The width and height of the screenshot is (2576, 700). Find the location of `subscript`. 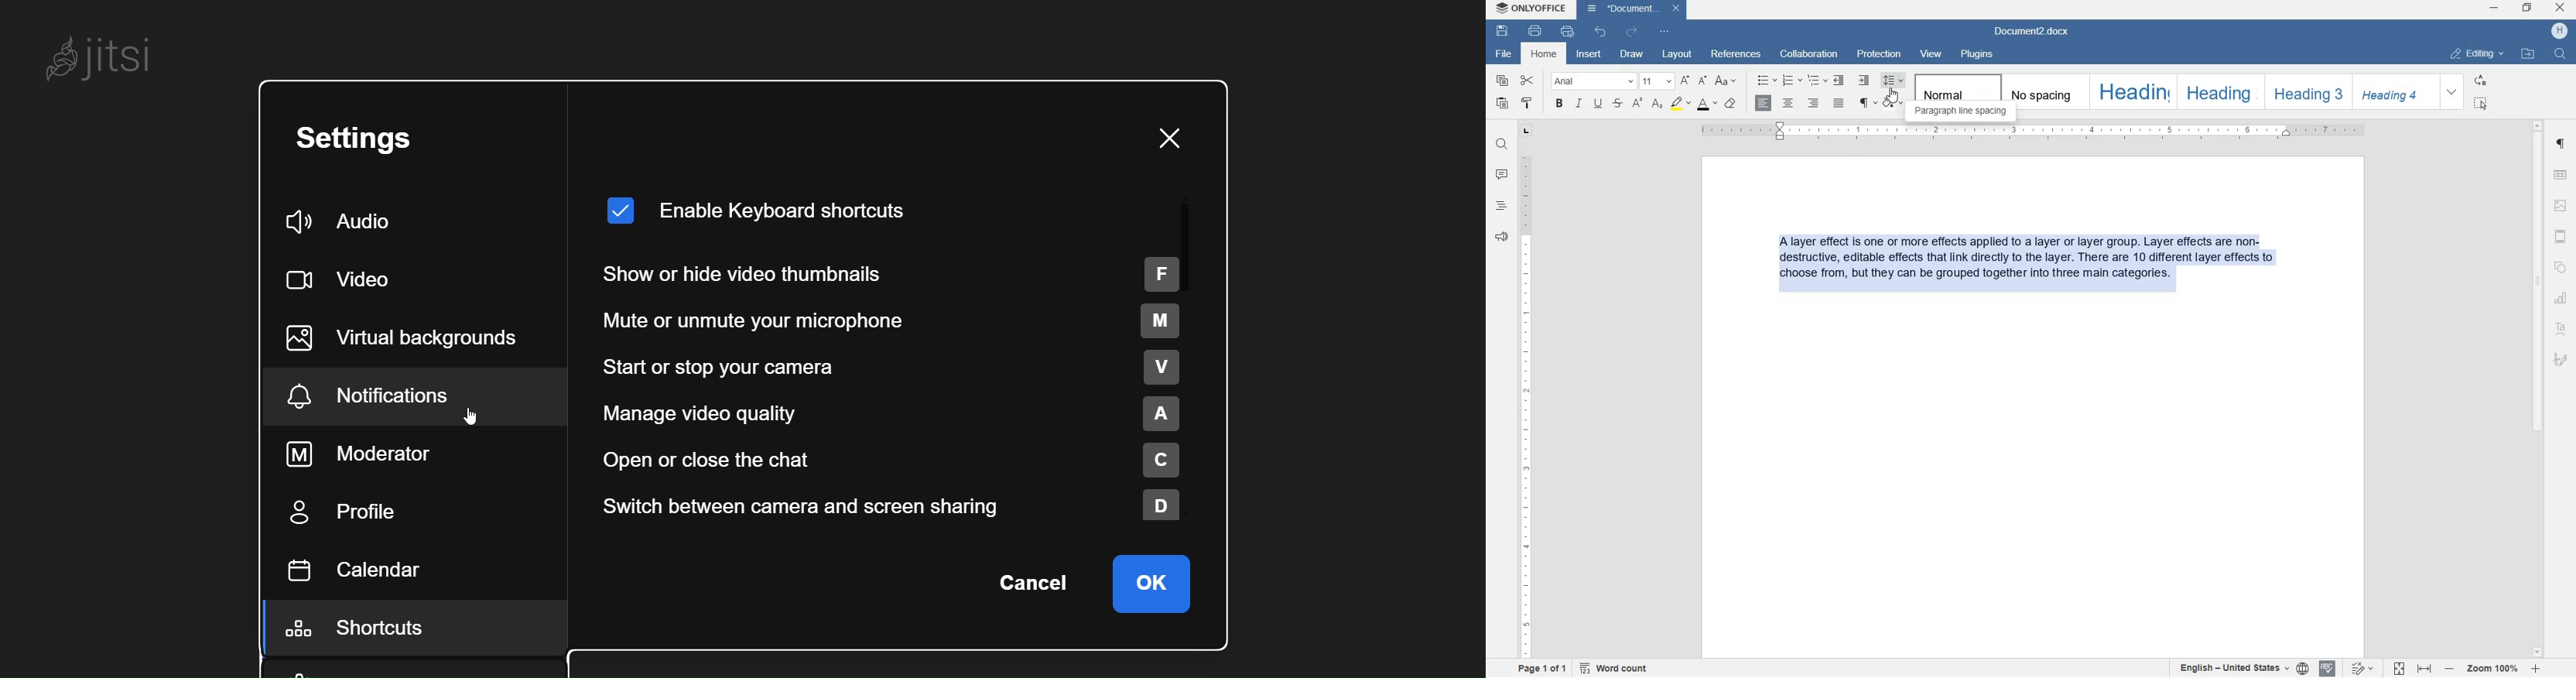

subscript is located at coordinates (1657, 105).